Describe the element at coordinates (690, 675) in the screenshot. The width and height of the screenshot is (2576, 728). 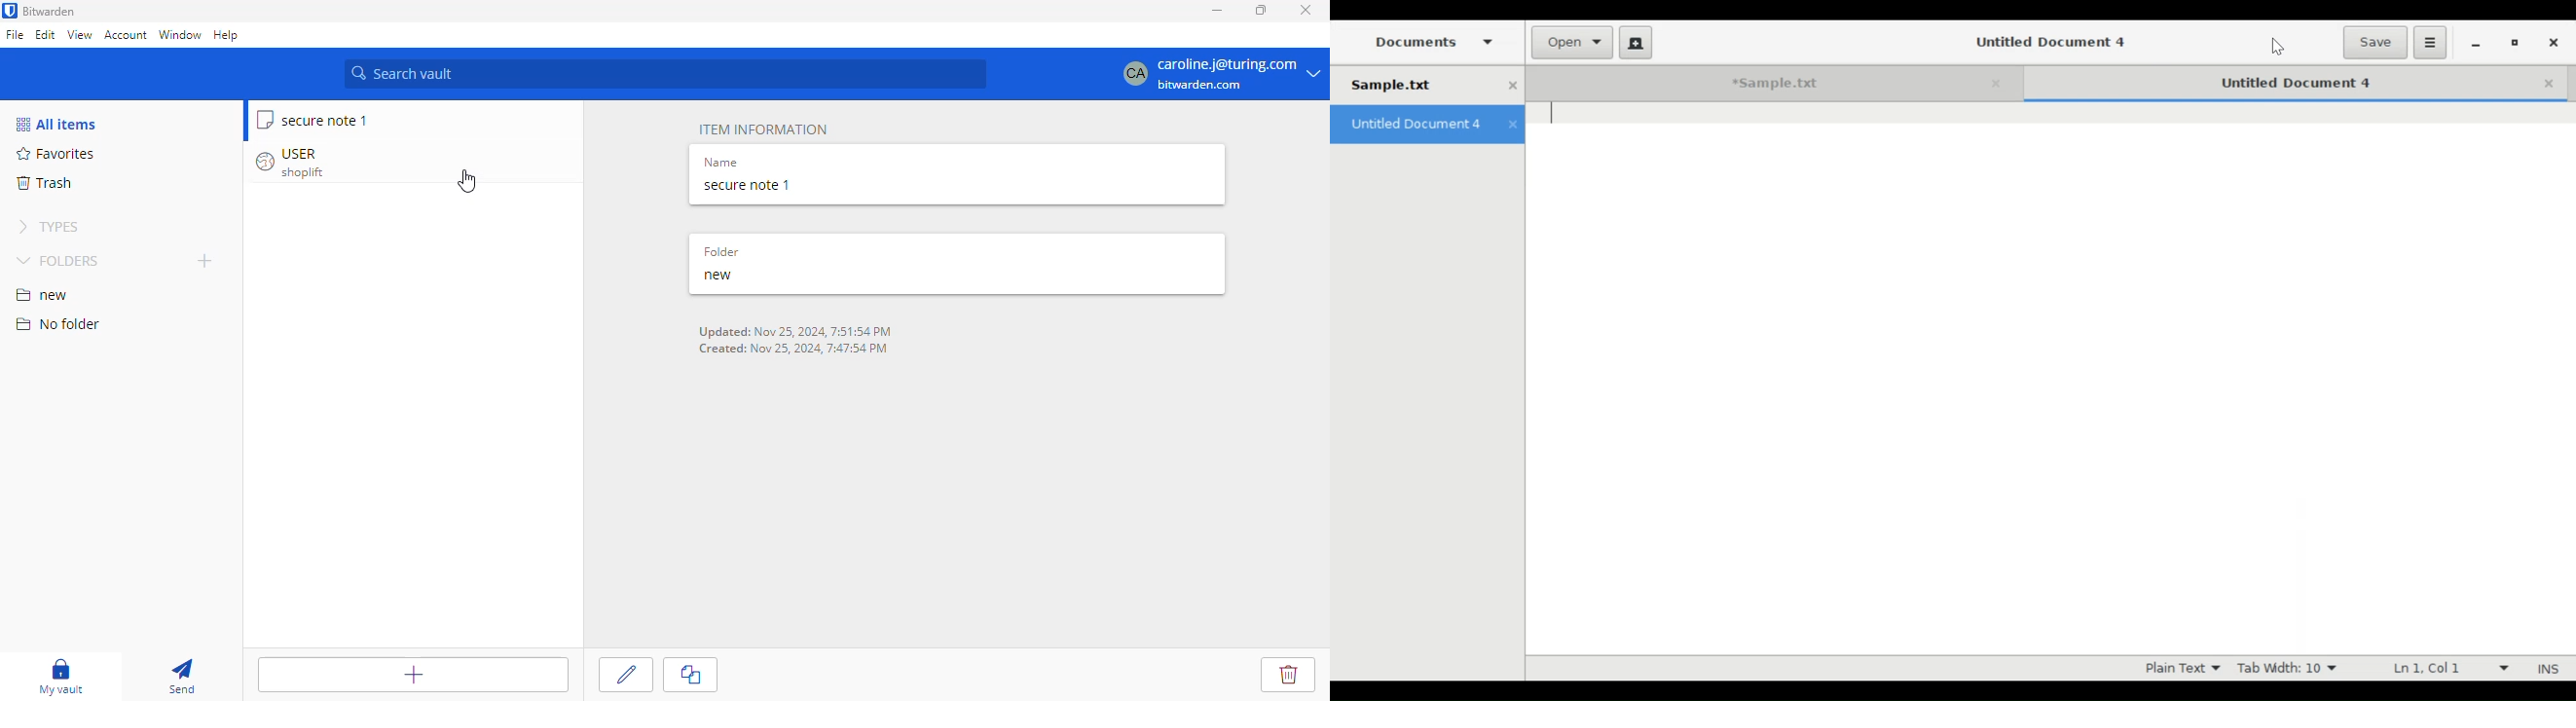
I see `clone` at that location.